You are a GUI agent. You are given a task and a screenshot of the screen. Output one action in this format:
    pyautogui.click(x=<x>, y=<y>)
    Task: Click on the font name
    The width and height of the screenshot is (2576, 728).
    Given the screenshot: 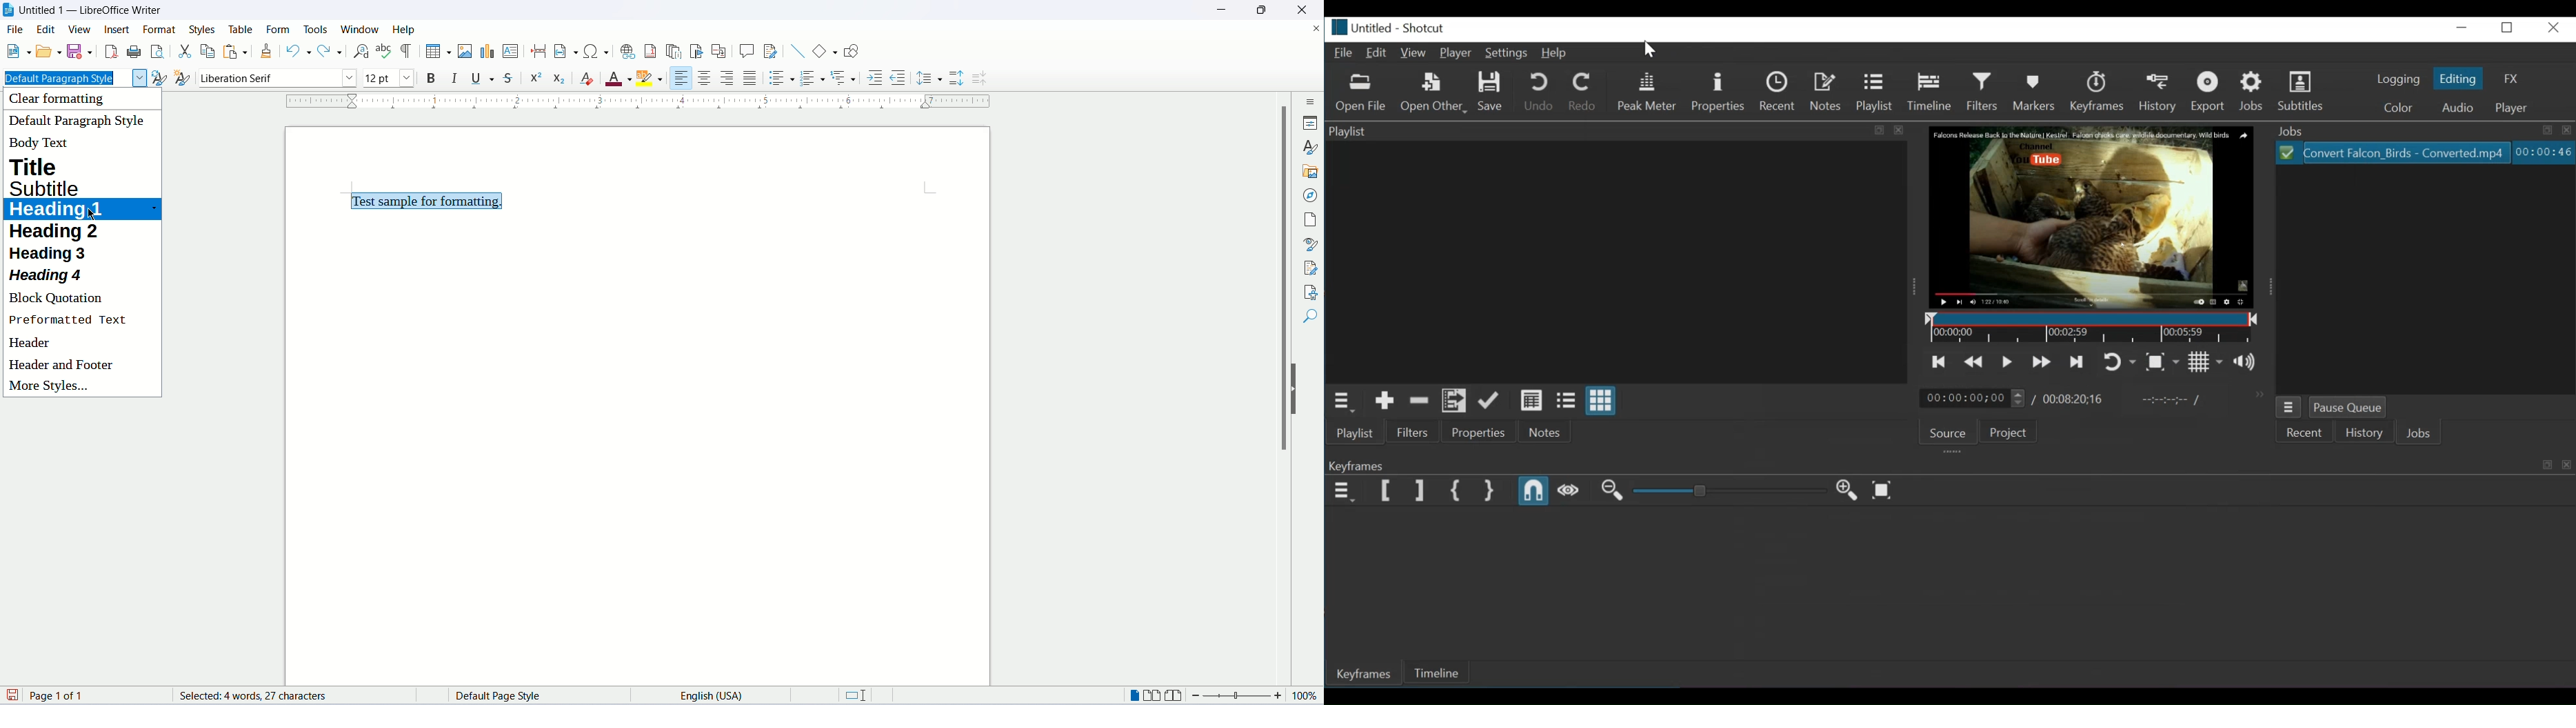 What is the action you would take?
    pyautogui.click(x=276, y=77)
    